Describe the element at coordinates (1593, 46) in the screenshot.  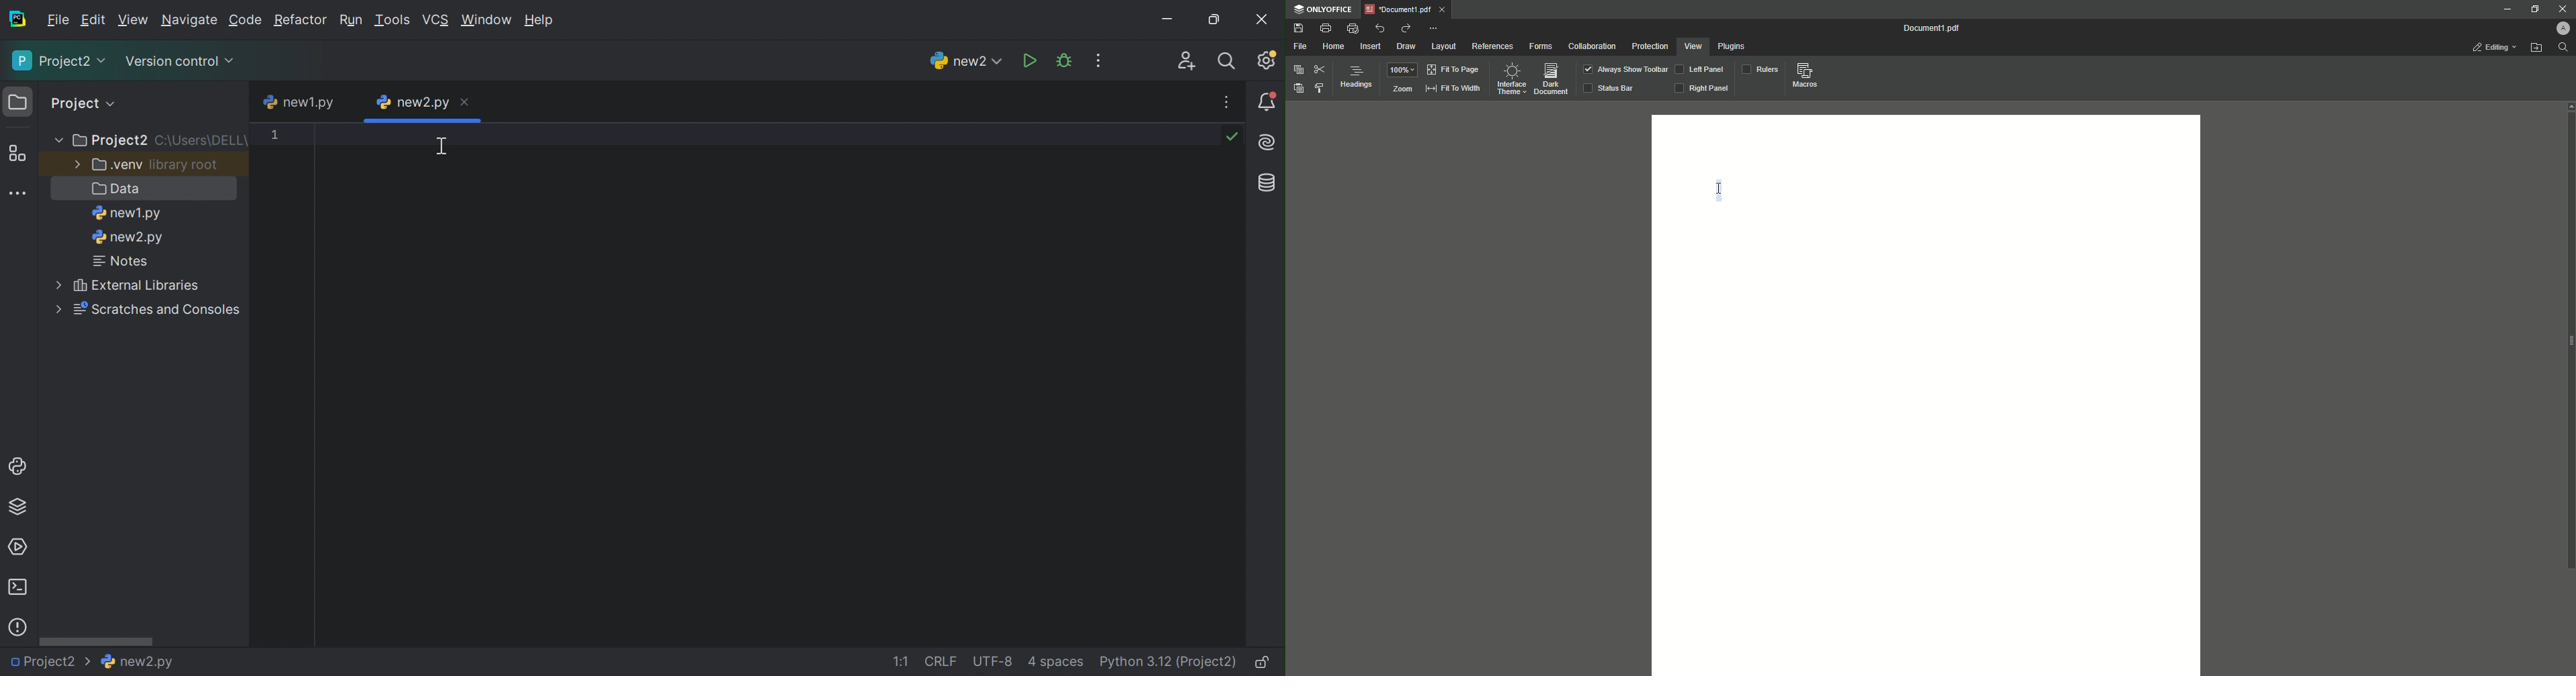
I see `Collaboration` at that location.